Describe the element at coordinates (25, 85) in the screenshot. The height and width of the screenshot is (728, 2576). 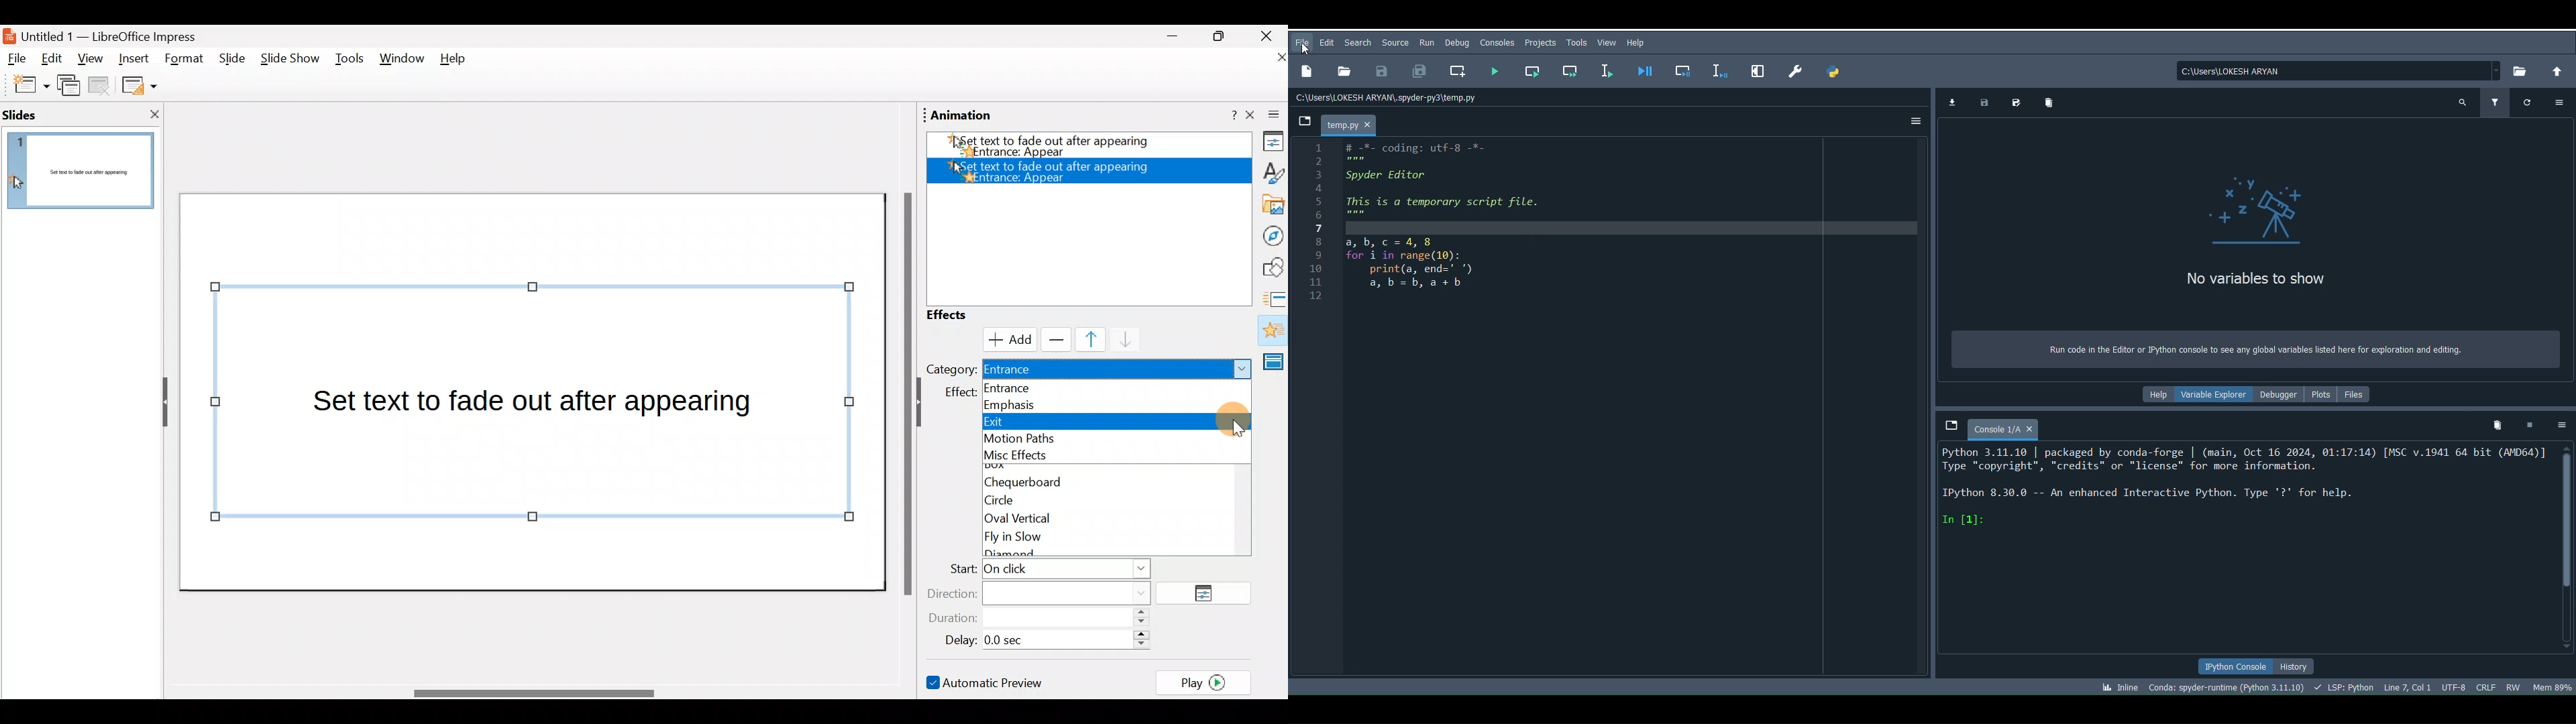
I see `New slide` at that location.